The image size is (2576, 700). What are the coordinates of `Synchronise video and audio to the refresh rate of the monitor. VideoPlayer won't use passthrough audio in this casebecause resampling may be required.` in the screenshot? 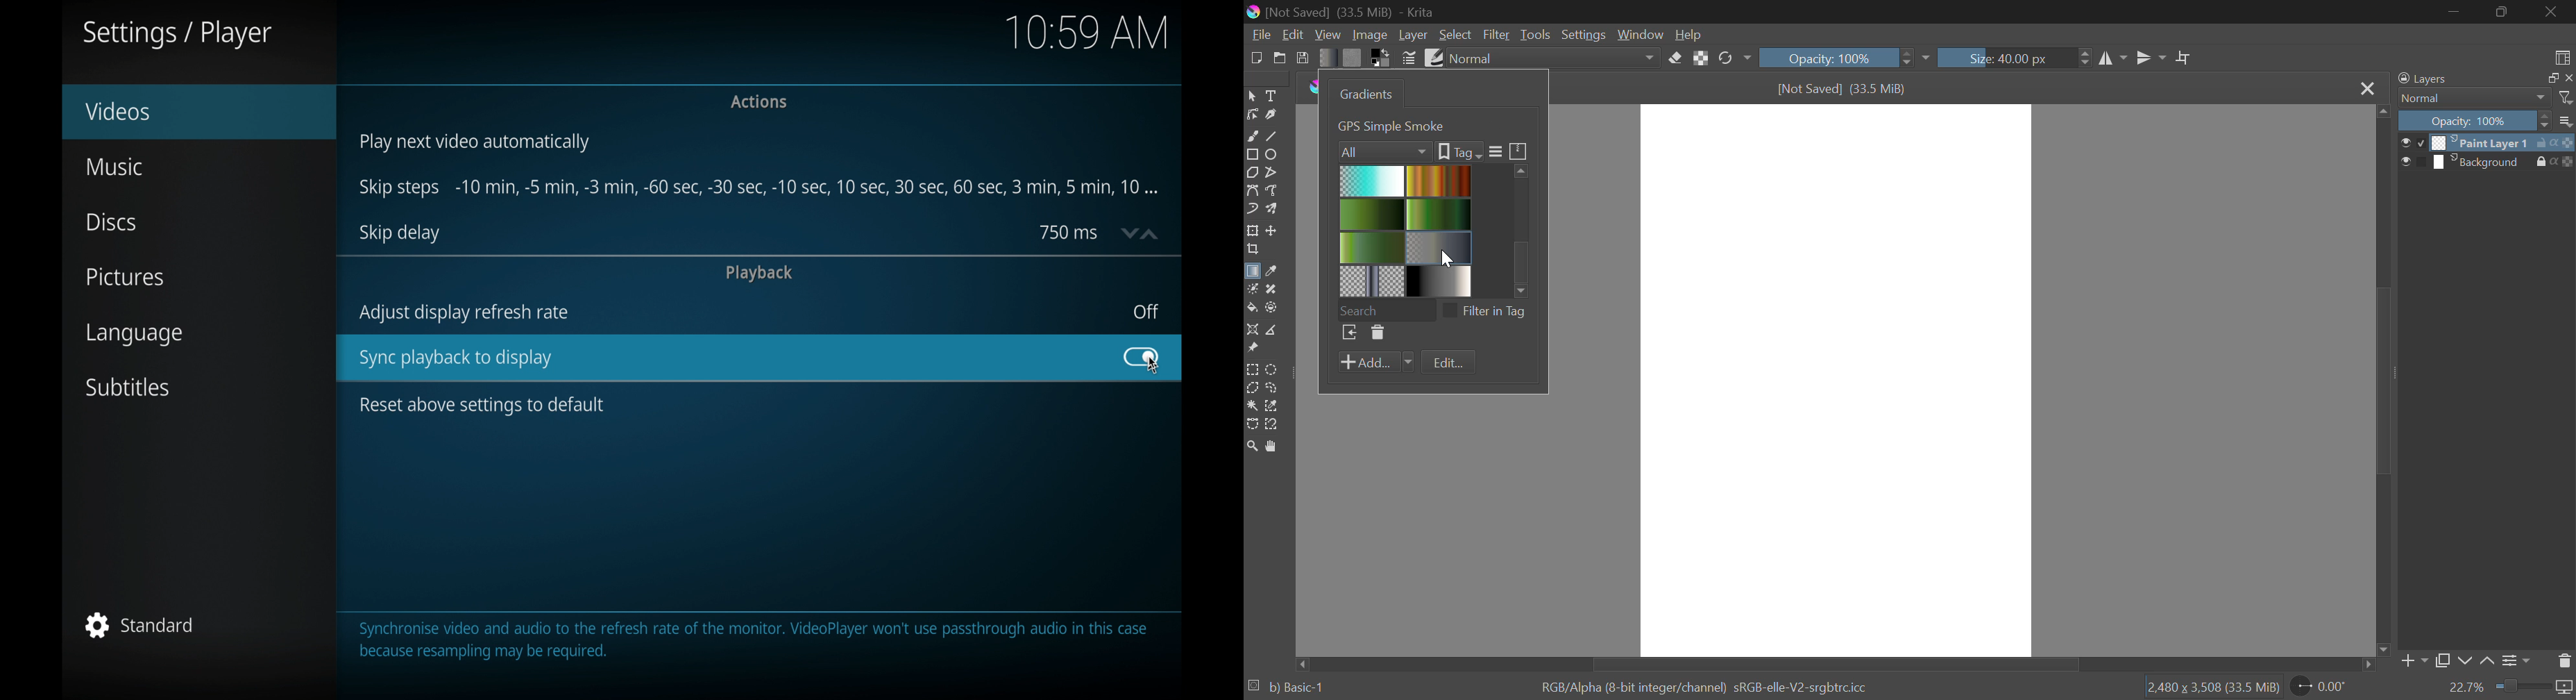 It's located at (751, 641).